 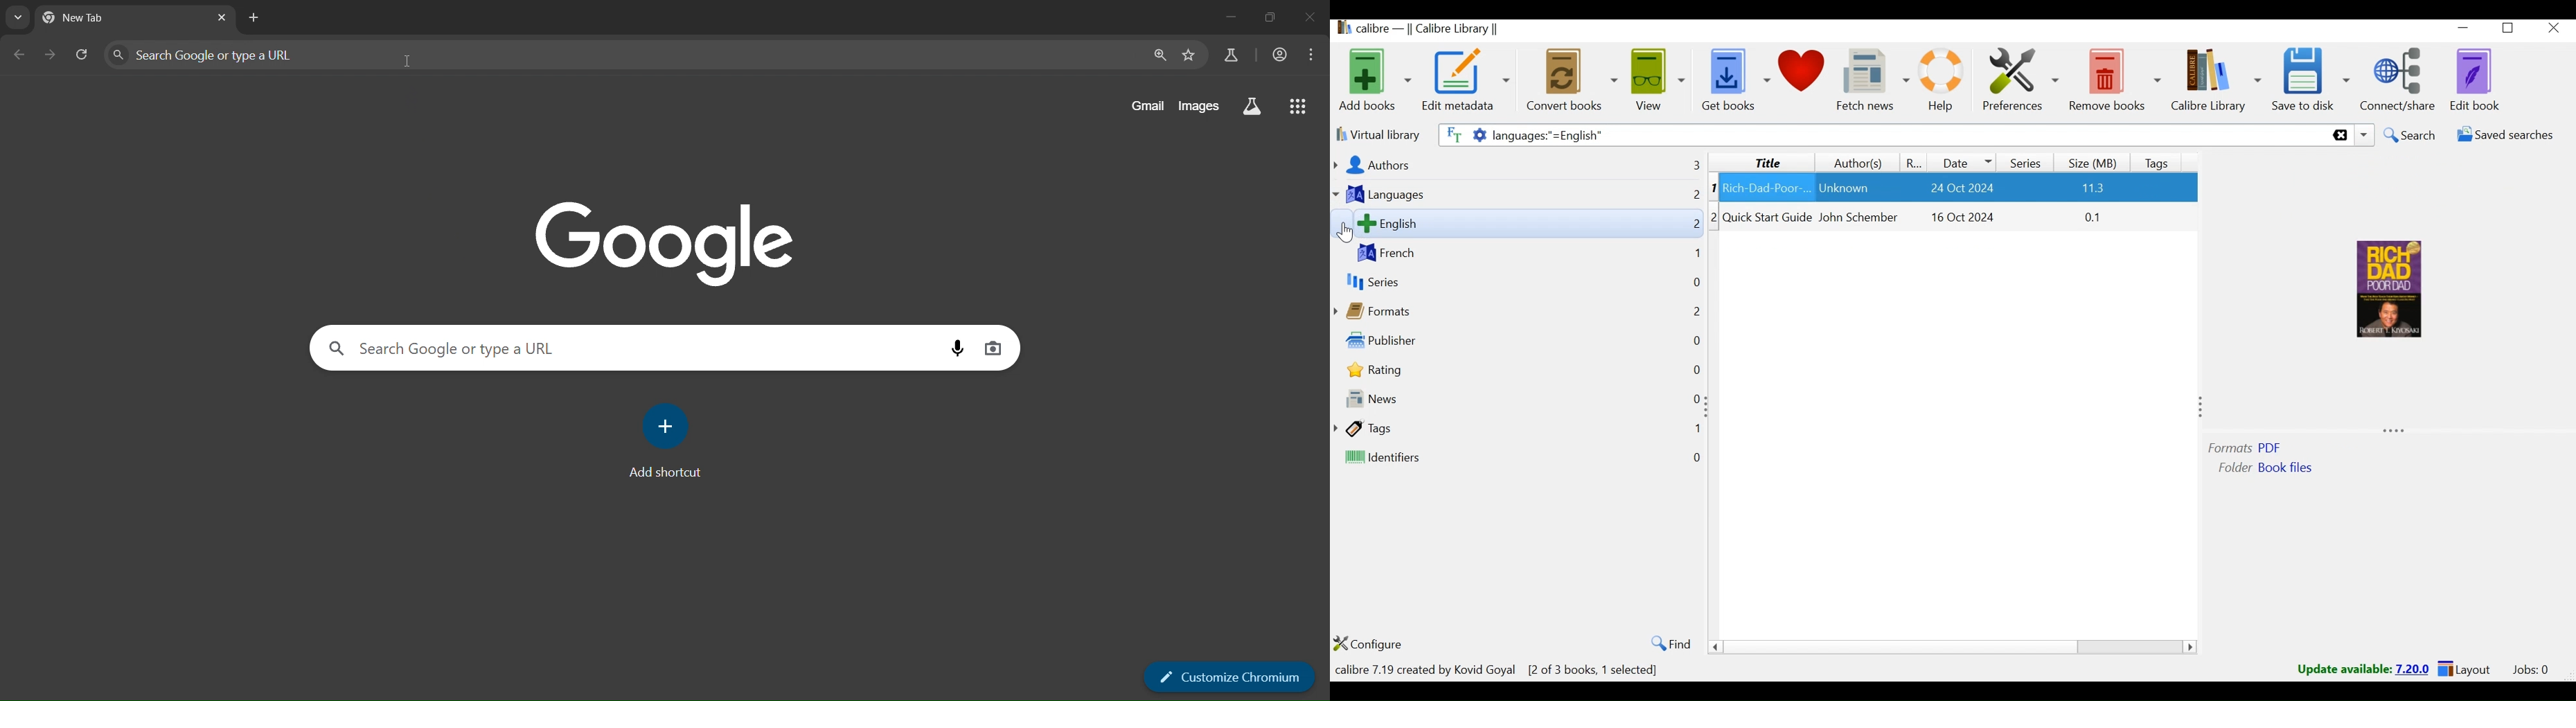 I want to click on close tab, so click(x=224, y=19).